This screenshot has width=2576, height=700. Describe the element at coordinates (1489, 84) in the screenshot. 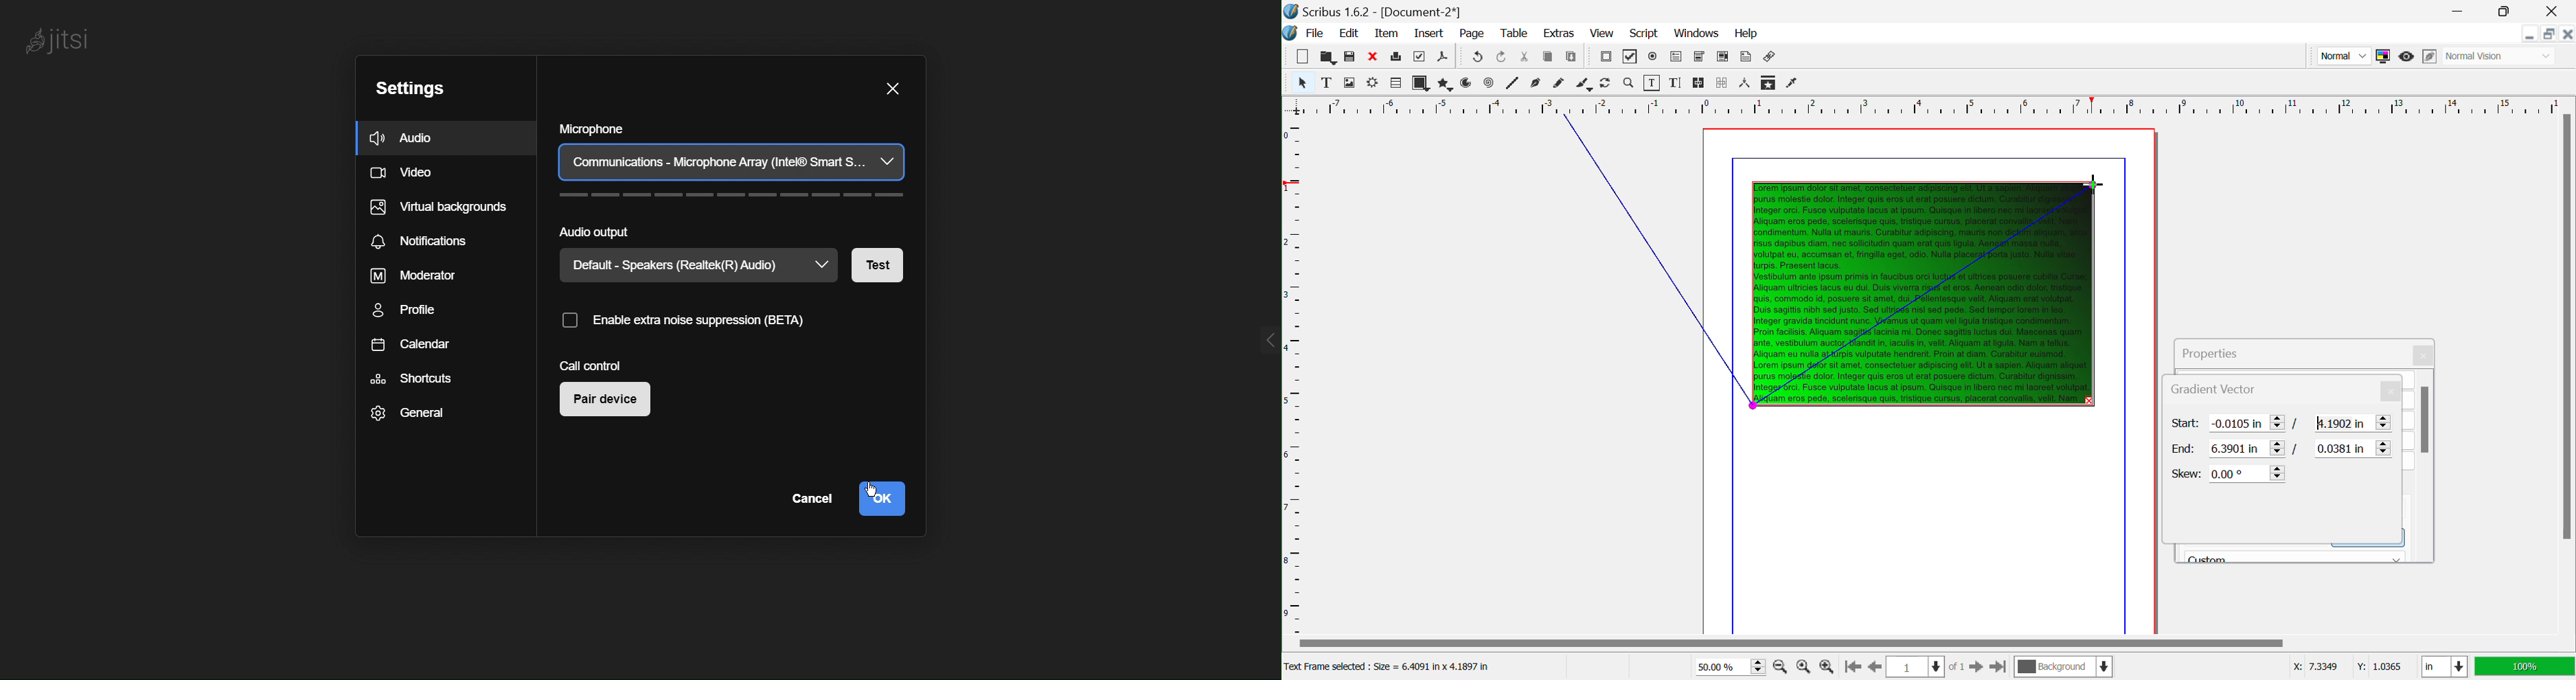

I see `Spiral` at that location.